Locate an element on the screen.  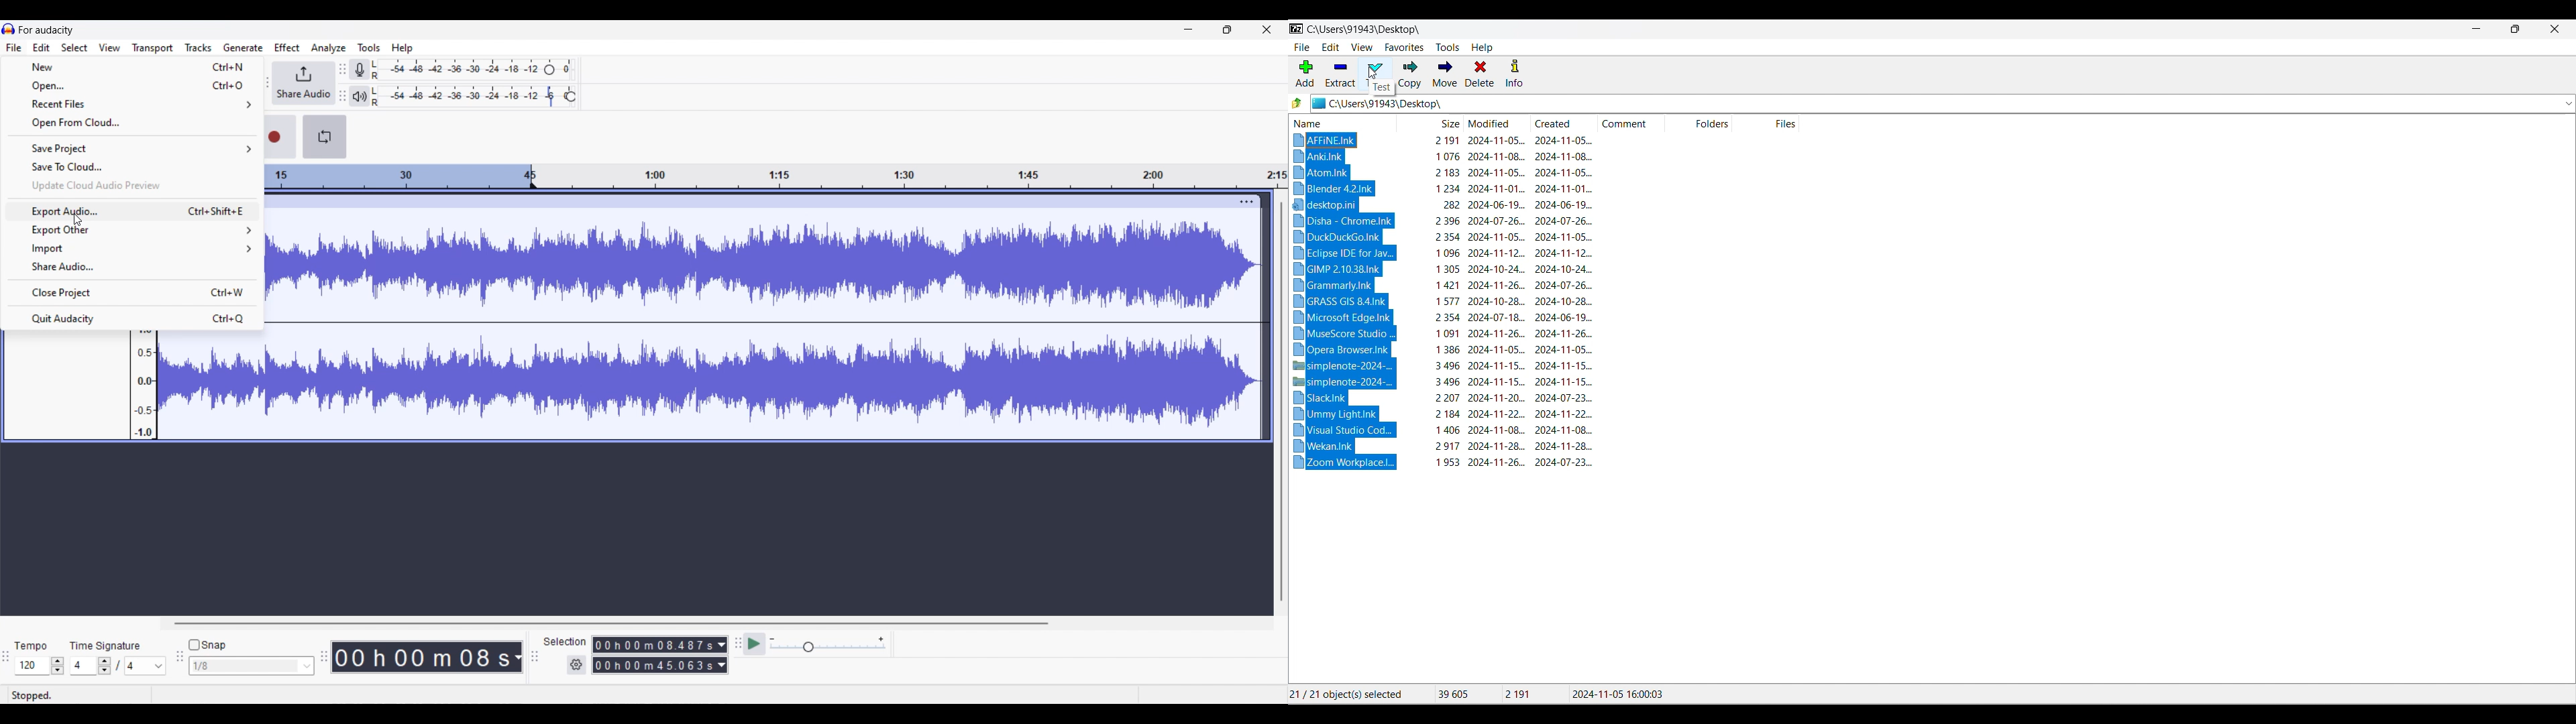
Selection settings is located at coordinates (577, 665).